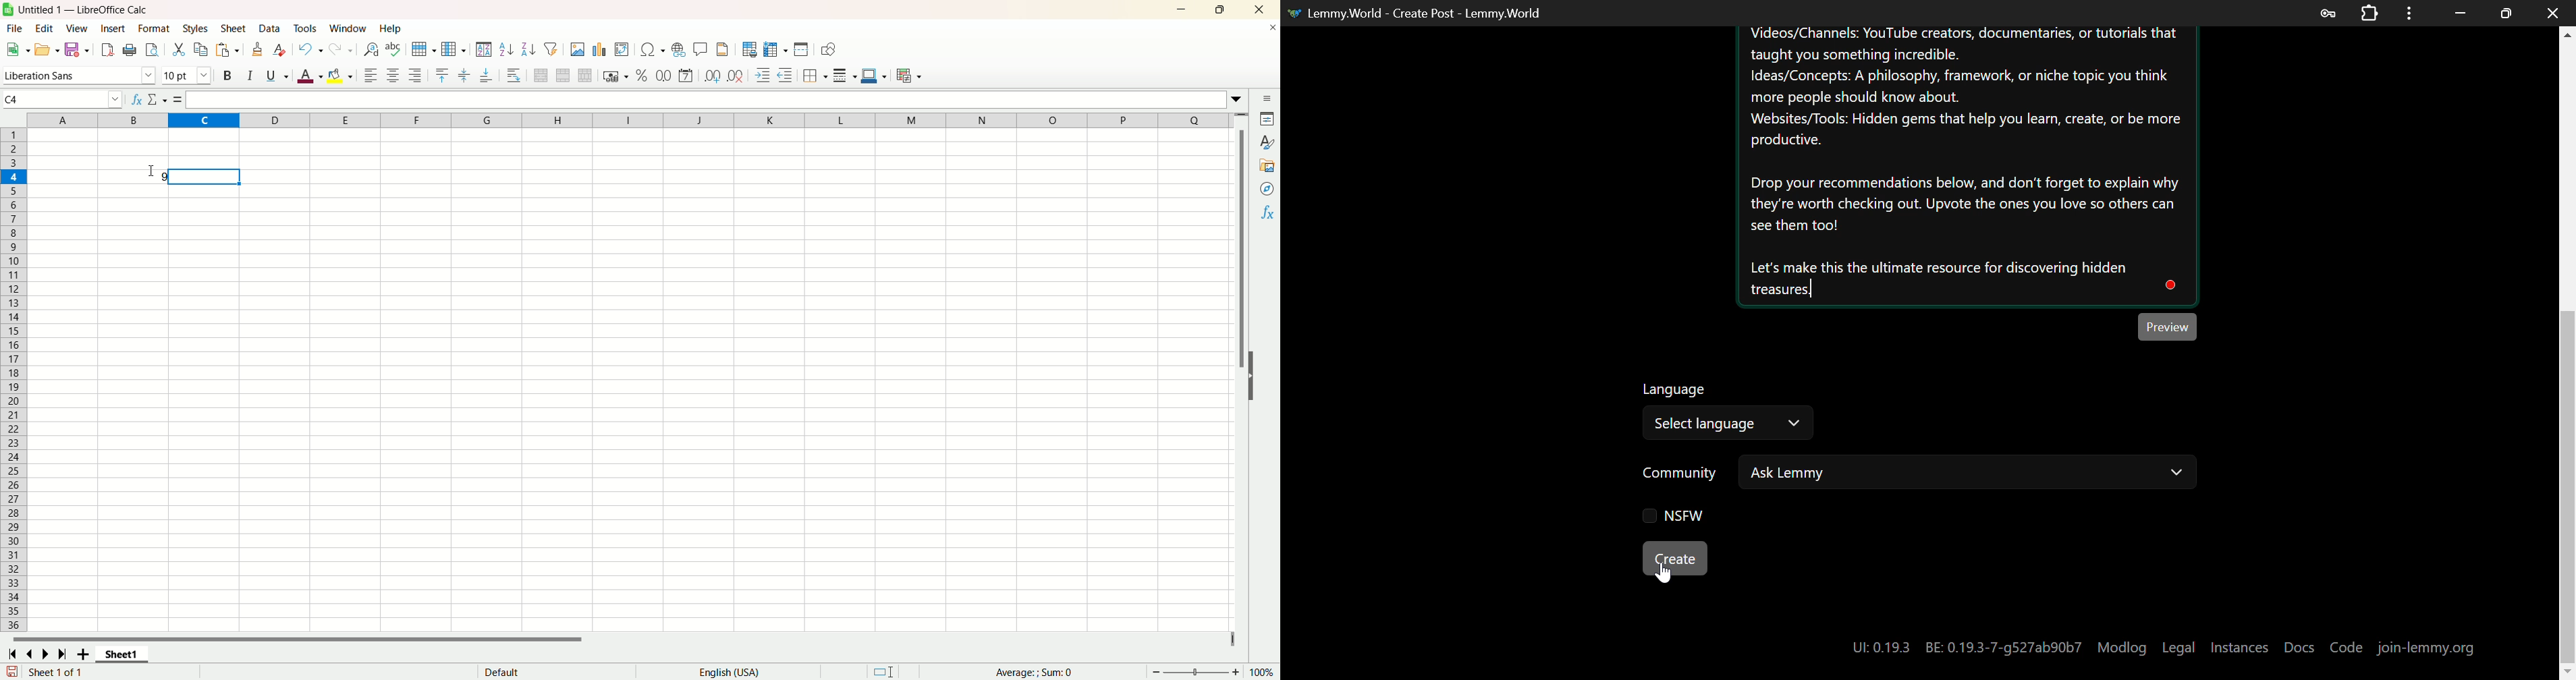  Describe the element at coordinates (442, 74) in the screenshot. I see `align top` at that location.